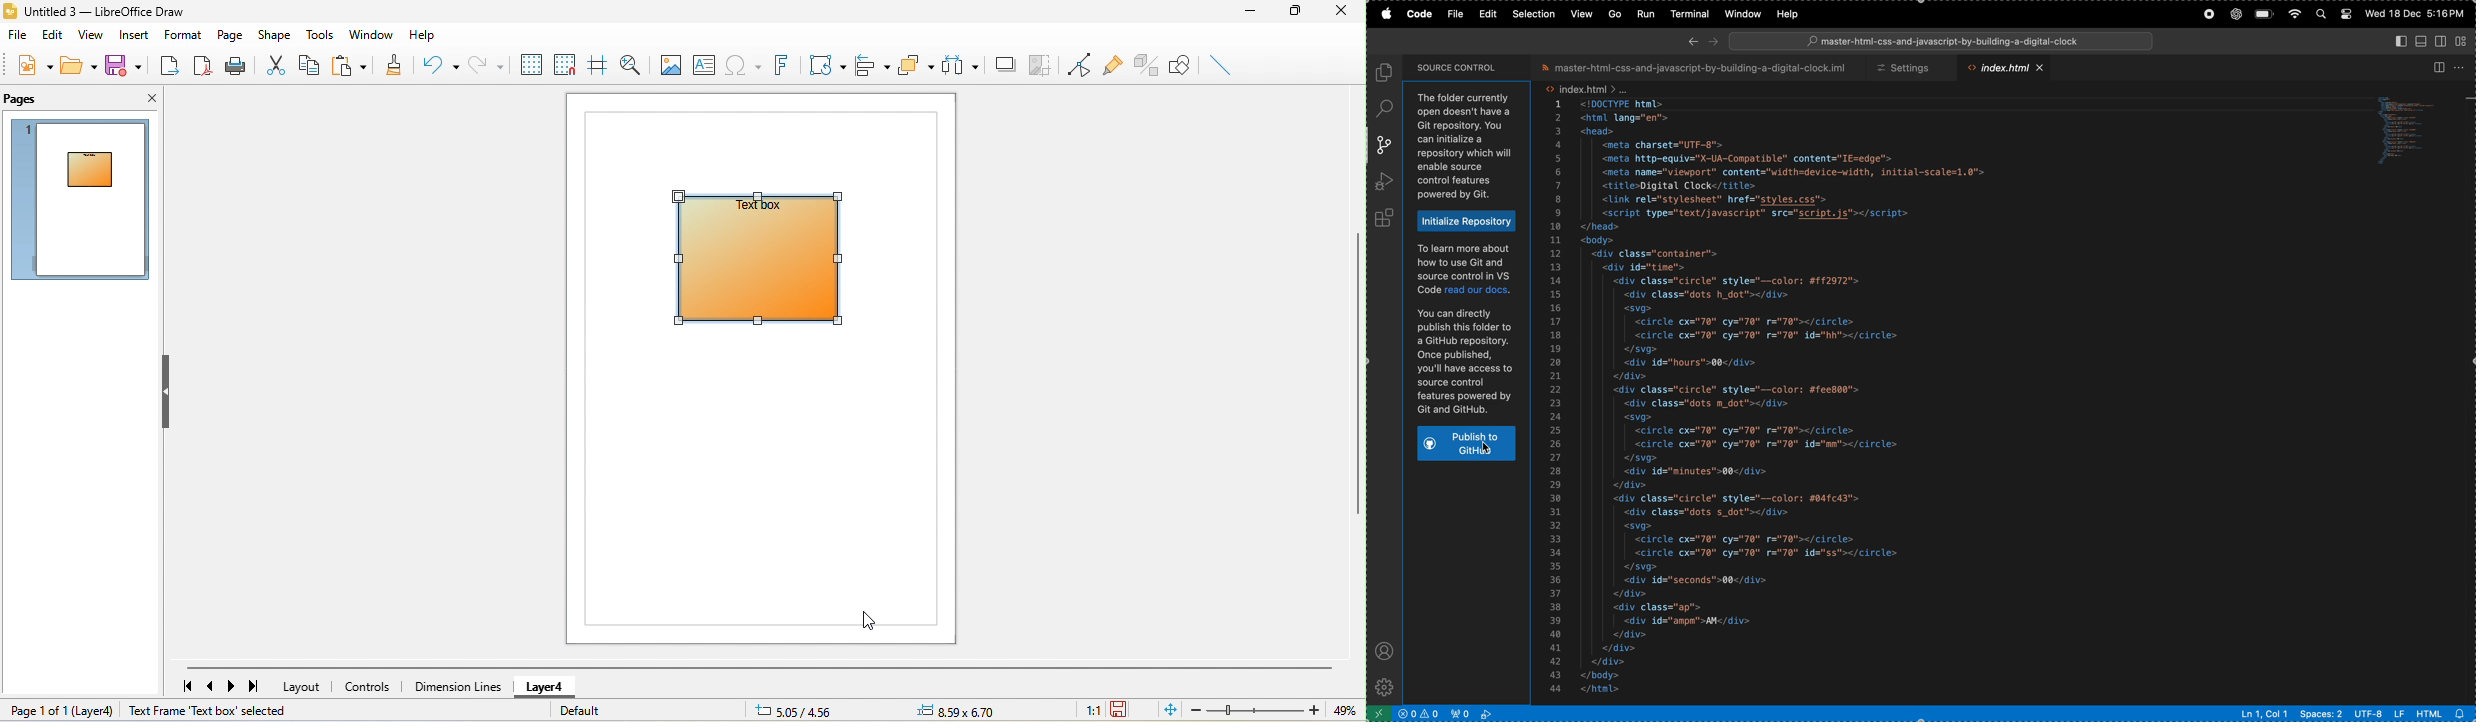 This screenshot has width=2492, height=728. What do you see at coordinates (394, 63) in the screenshot?
I see `clone formatting` at bounding box center [394, 63].